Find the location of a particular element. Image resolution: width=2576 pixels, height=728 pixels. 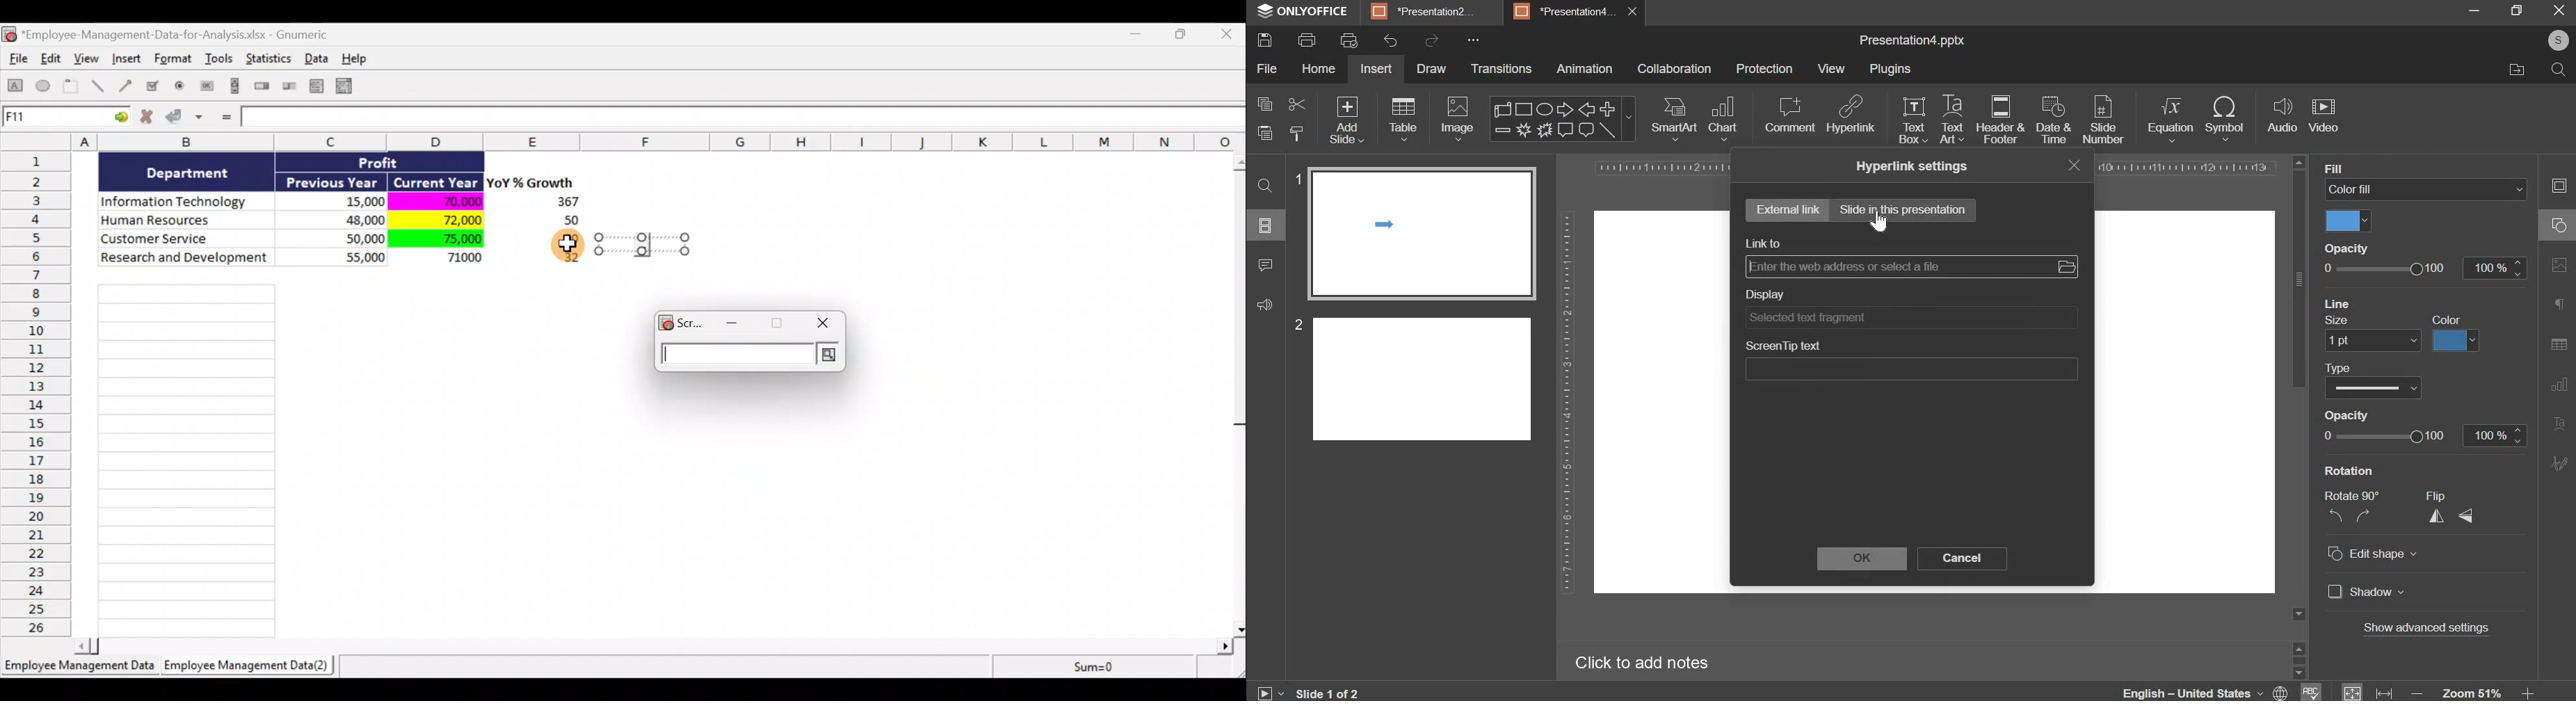

maximize is located at coordinates (777, 323).